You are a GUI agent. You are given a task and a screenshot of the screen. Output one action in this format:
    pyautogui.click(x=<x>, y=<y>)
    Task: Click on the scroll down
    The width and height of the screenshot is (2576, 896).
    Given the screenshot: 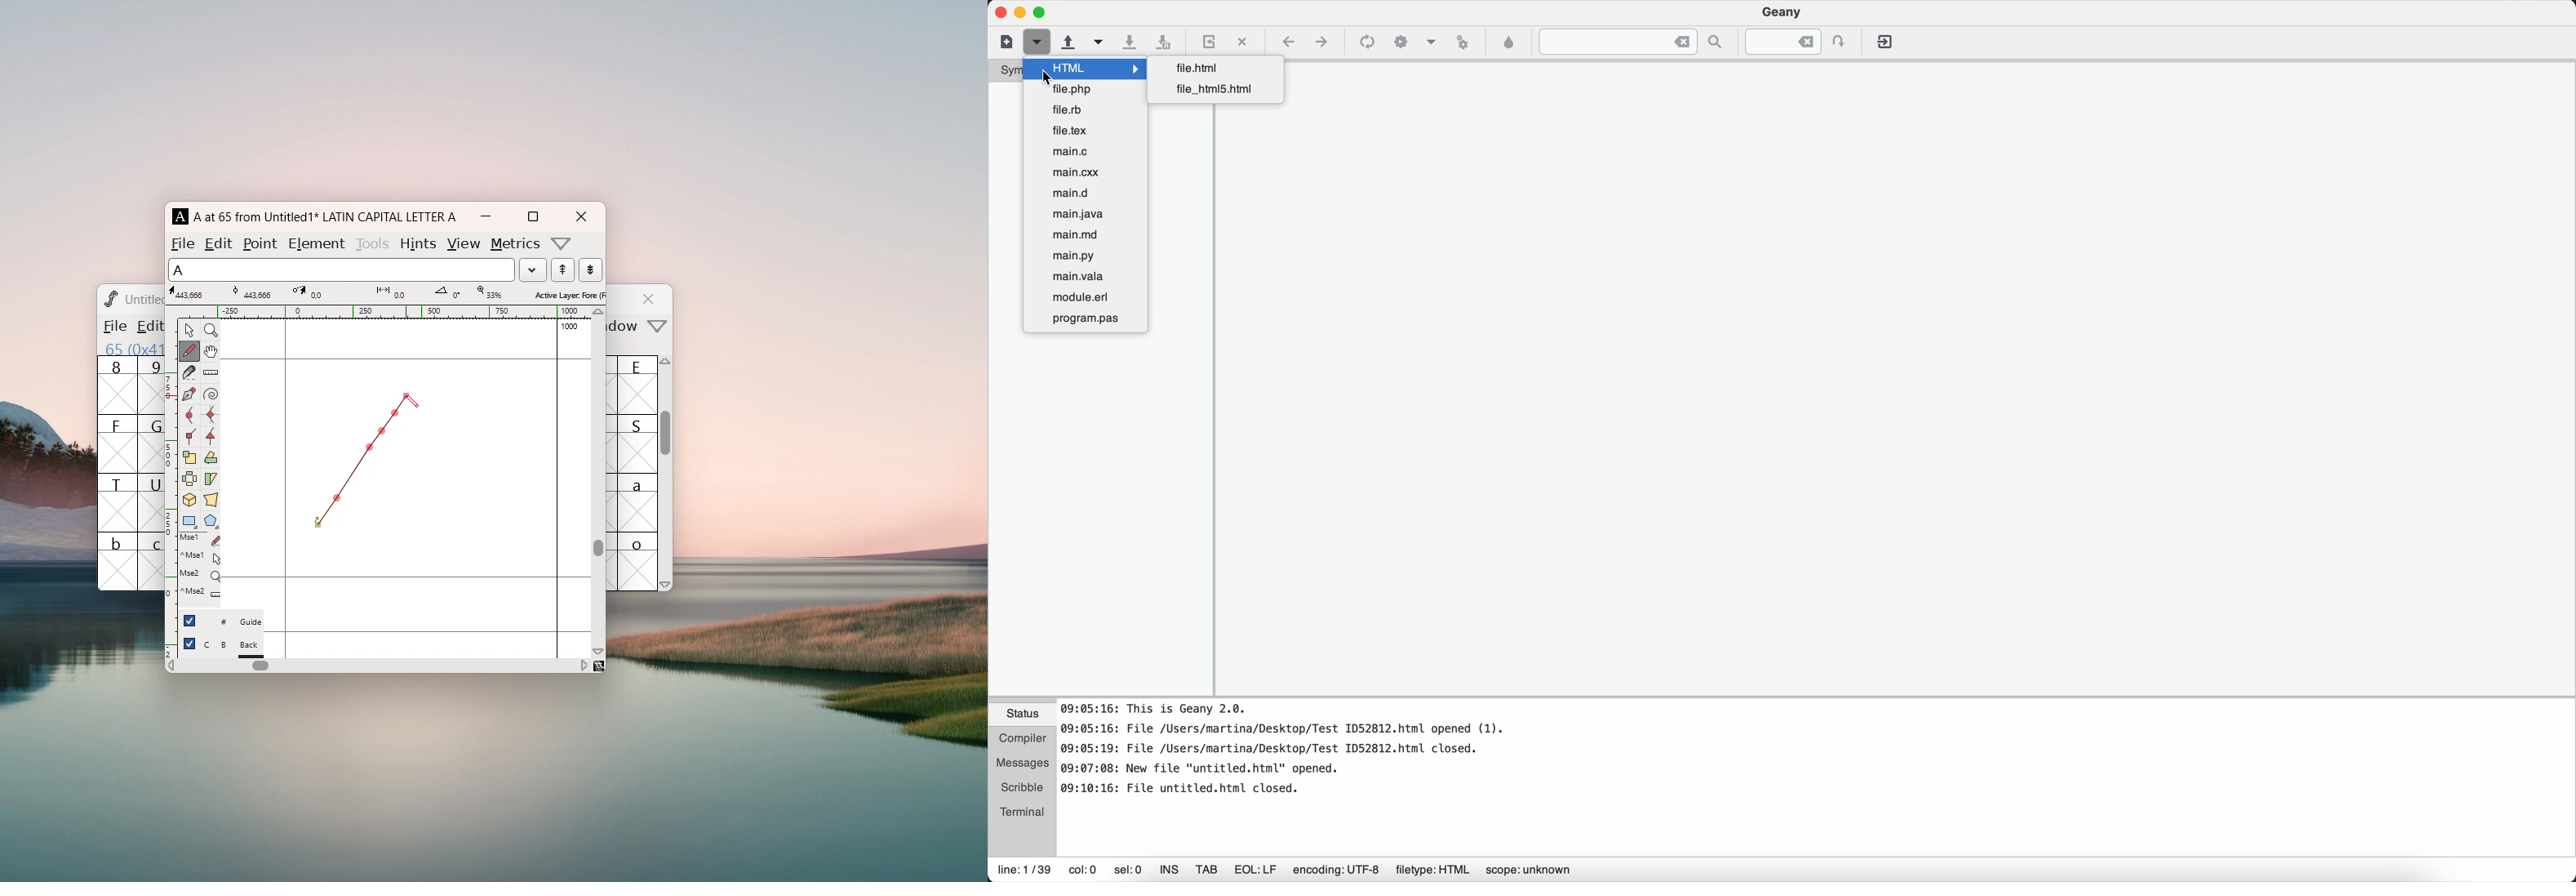 What is the action you would take?
    pyautogui.click(x=598, y=651)
    